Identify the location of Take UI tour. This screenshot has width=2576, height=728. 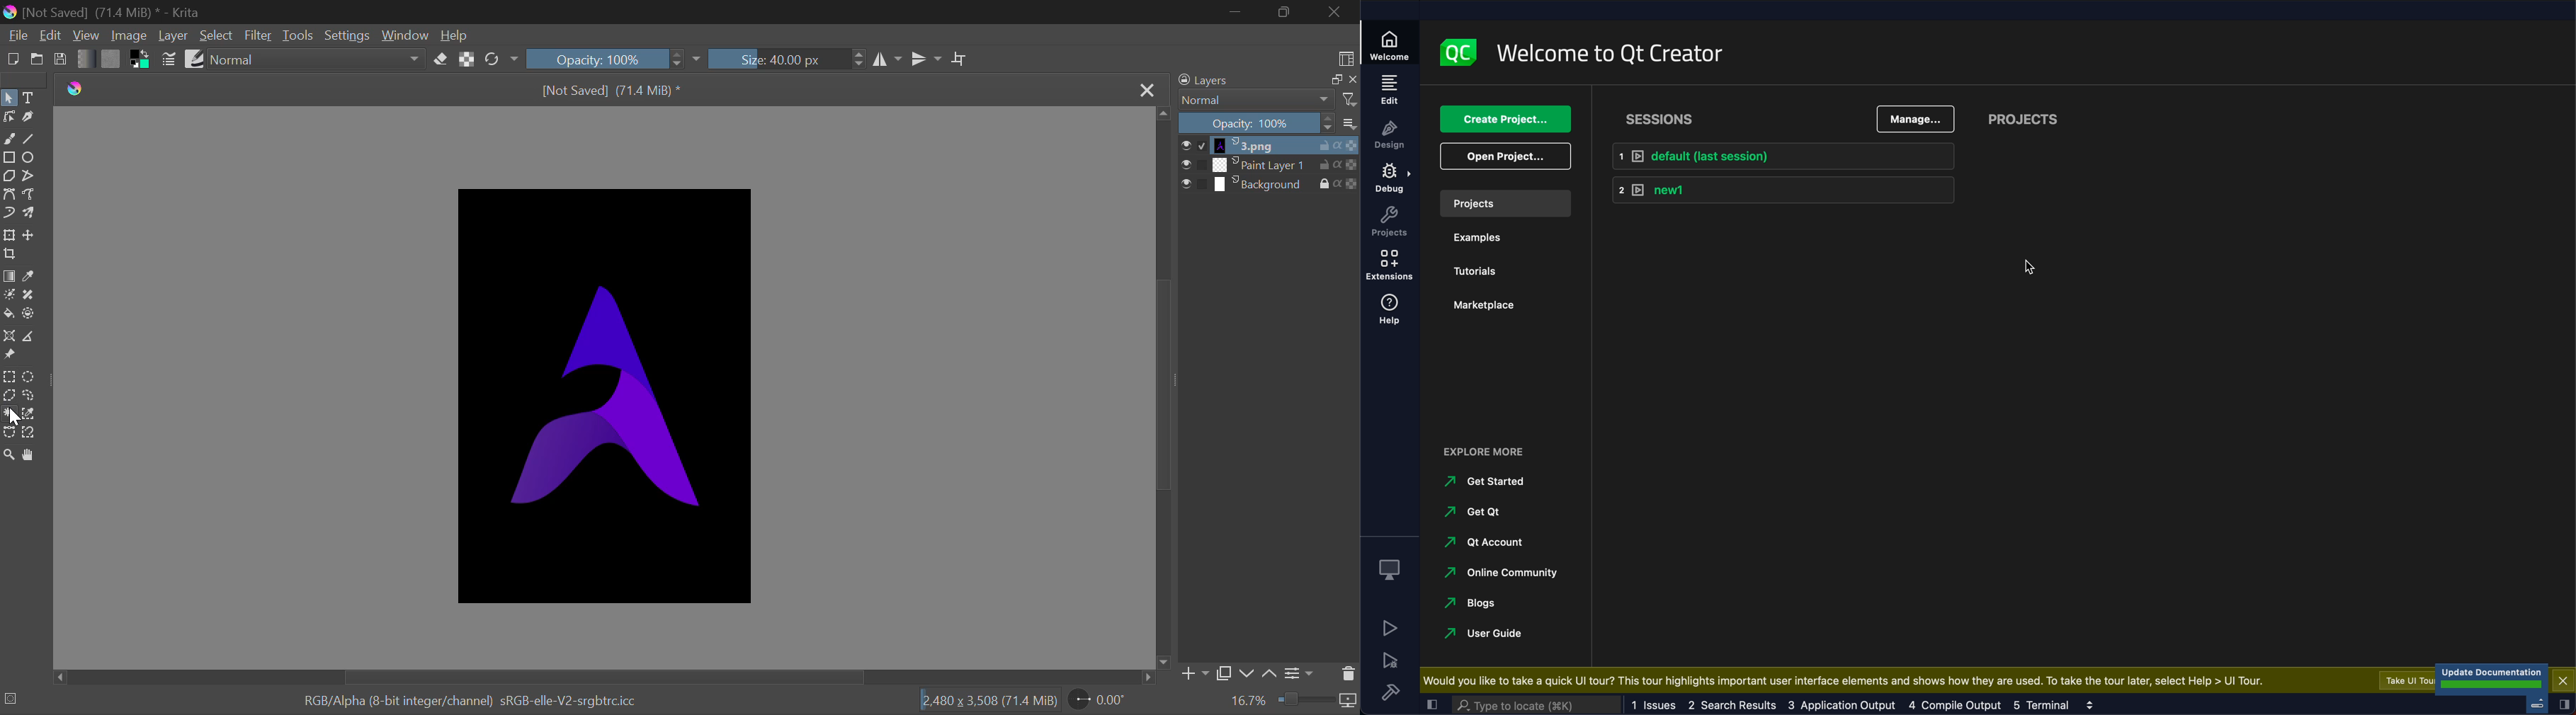
(2408, 680).